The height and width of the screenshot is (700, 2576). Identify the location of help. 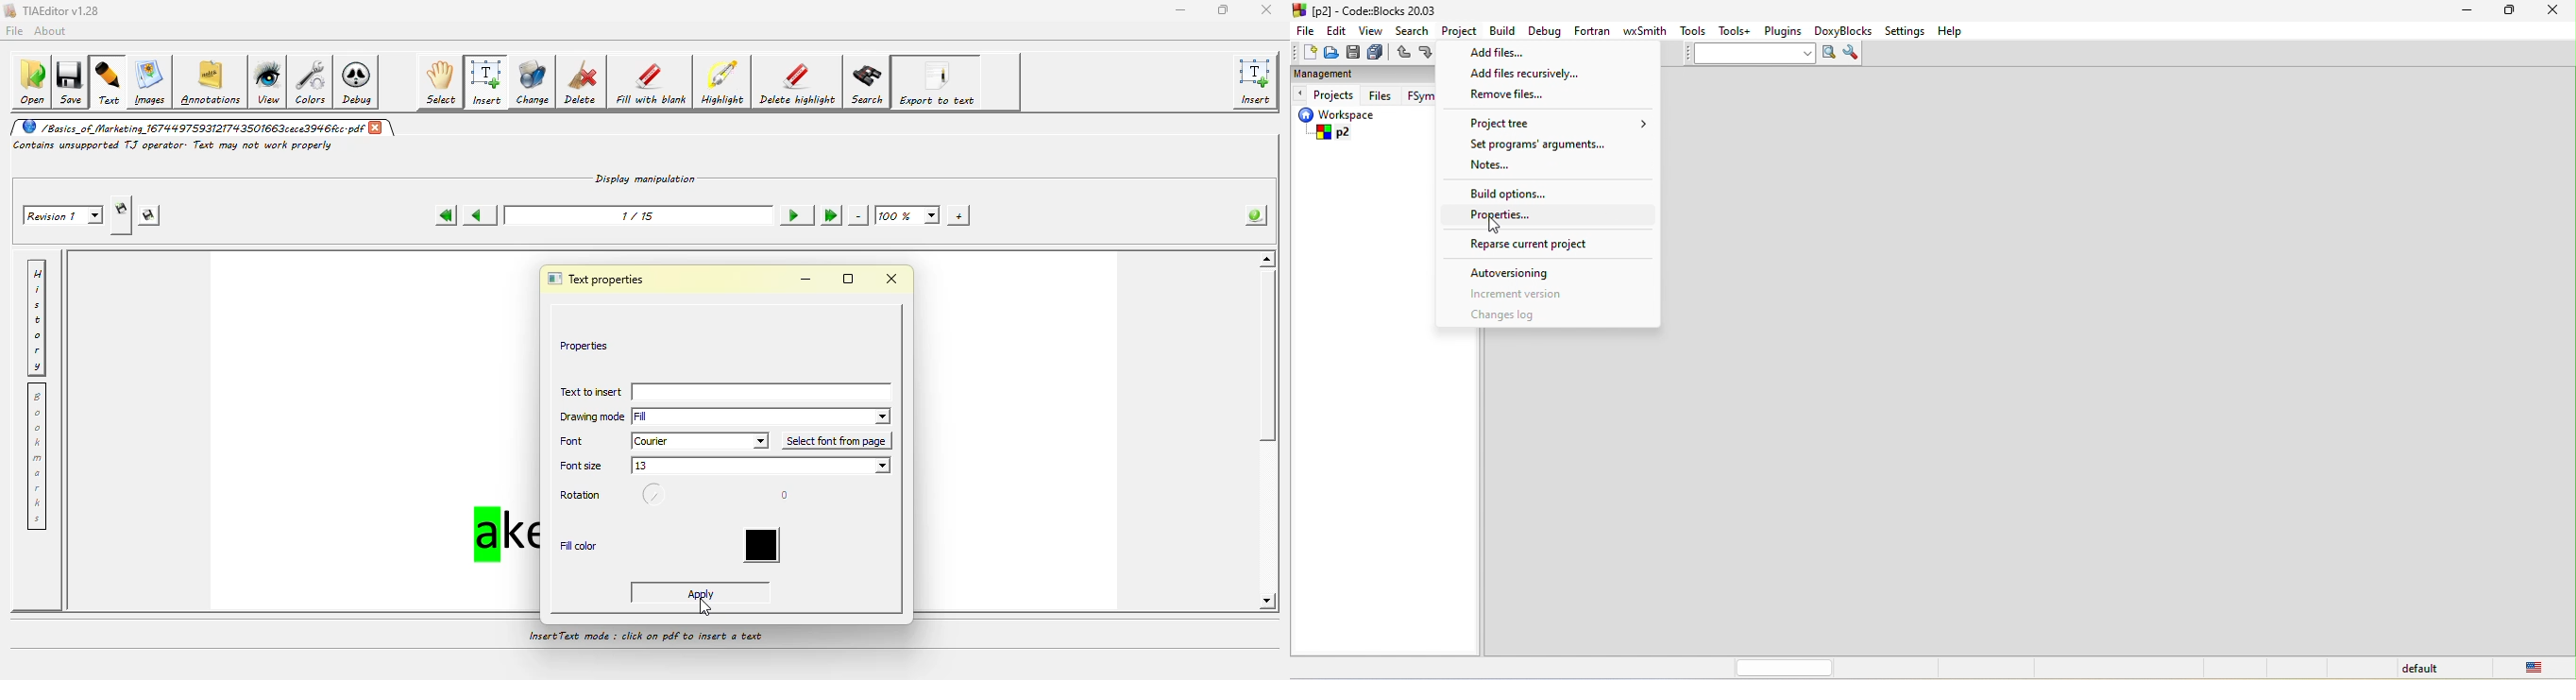
(1958, 32).